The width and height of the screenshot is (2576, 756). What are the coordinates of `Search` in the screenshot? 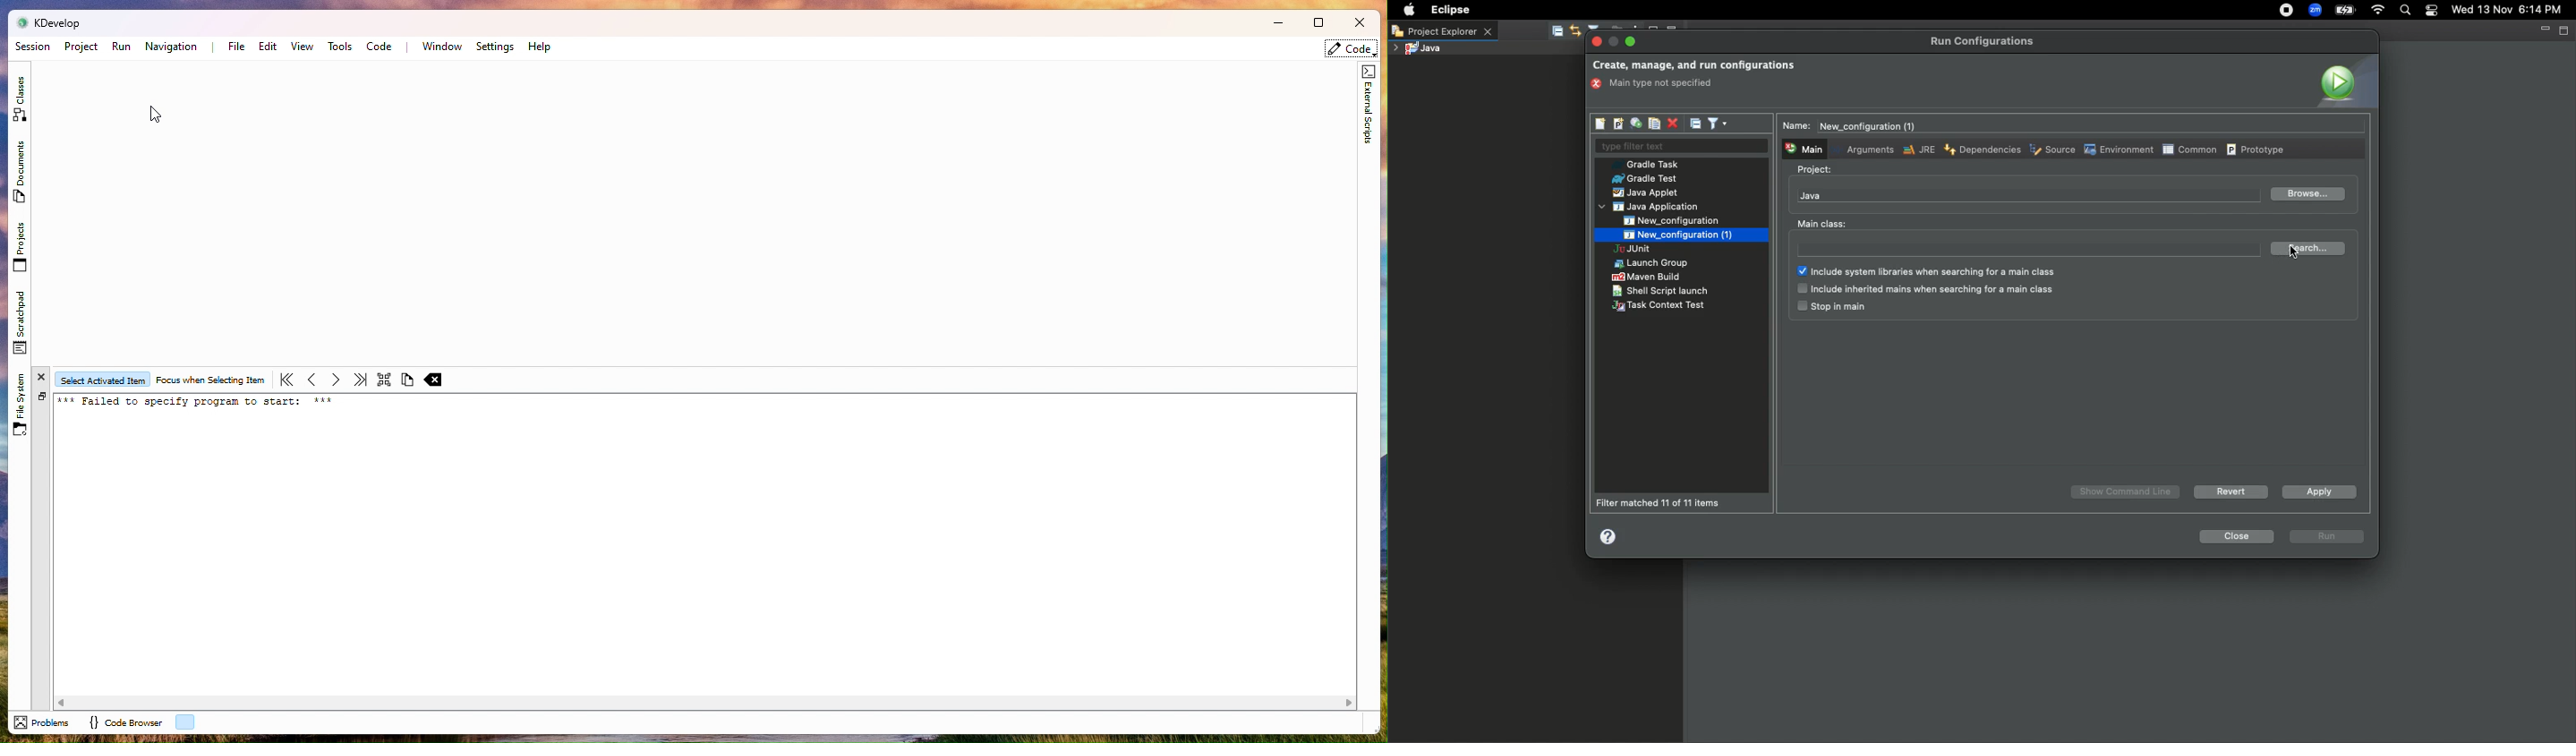 It's located at (2404, 12).